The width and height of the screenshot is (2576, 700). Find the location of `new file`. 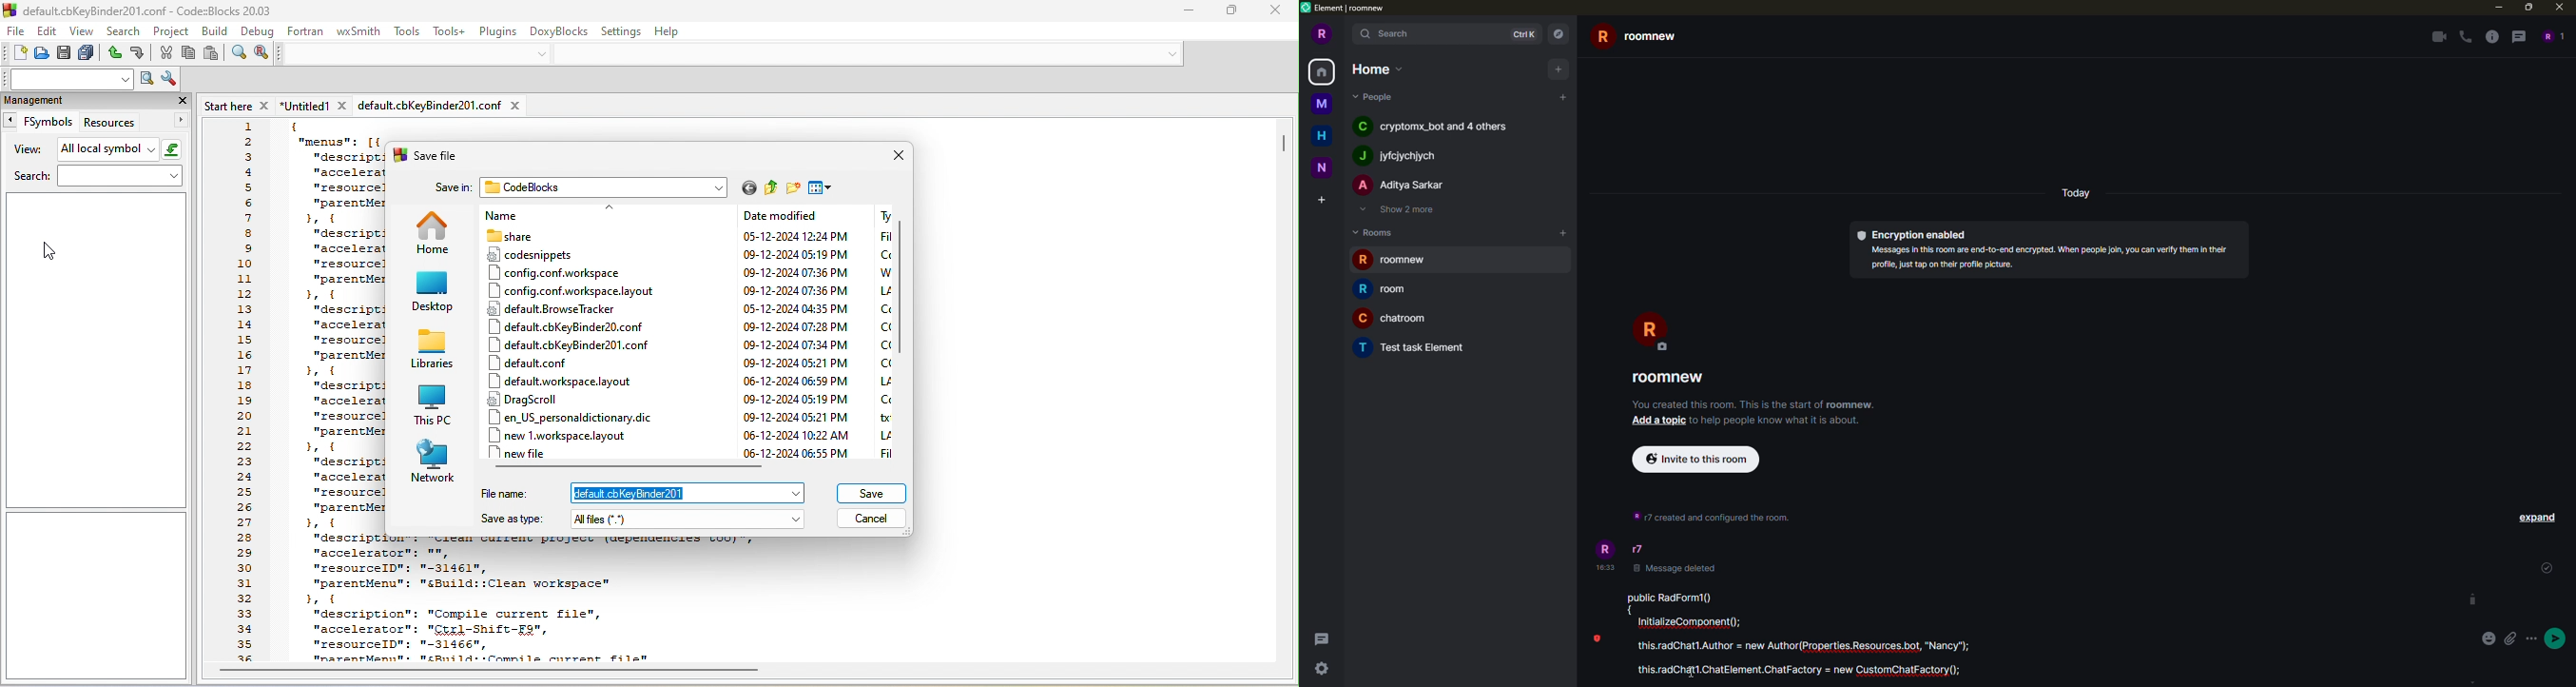

new file is located at coordinates (526, 453).